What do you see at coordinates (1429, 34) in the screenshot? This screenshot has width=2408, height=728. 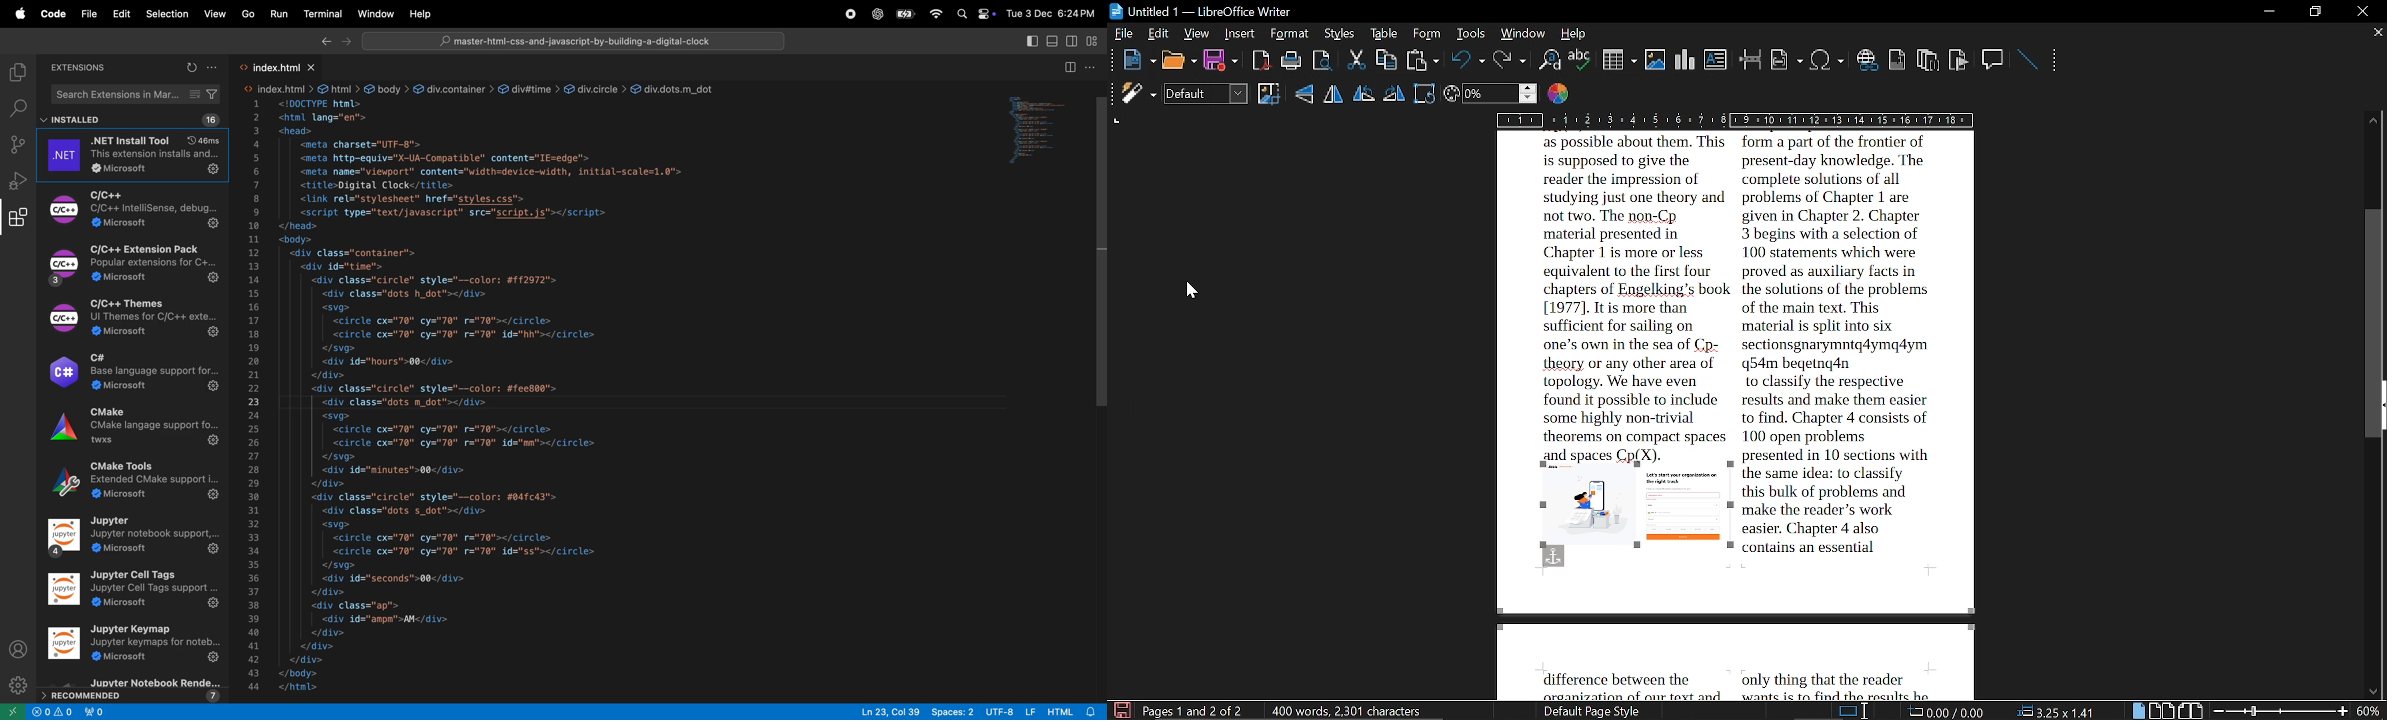 I see `form` at bounding box center [1429, 34].